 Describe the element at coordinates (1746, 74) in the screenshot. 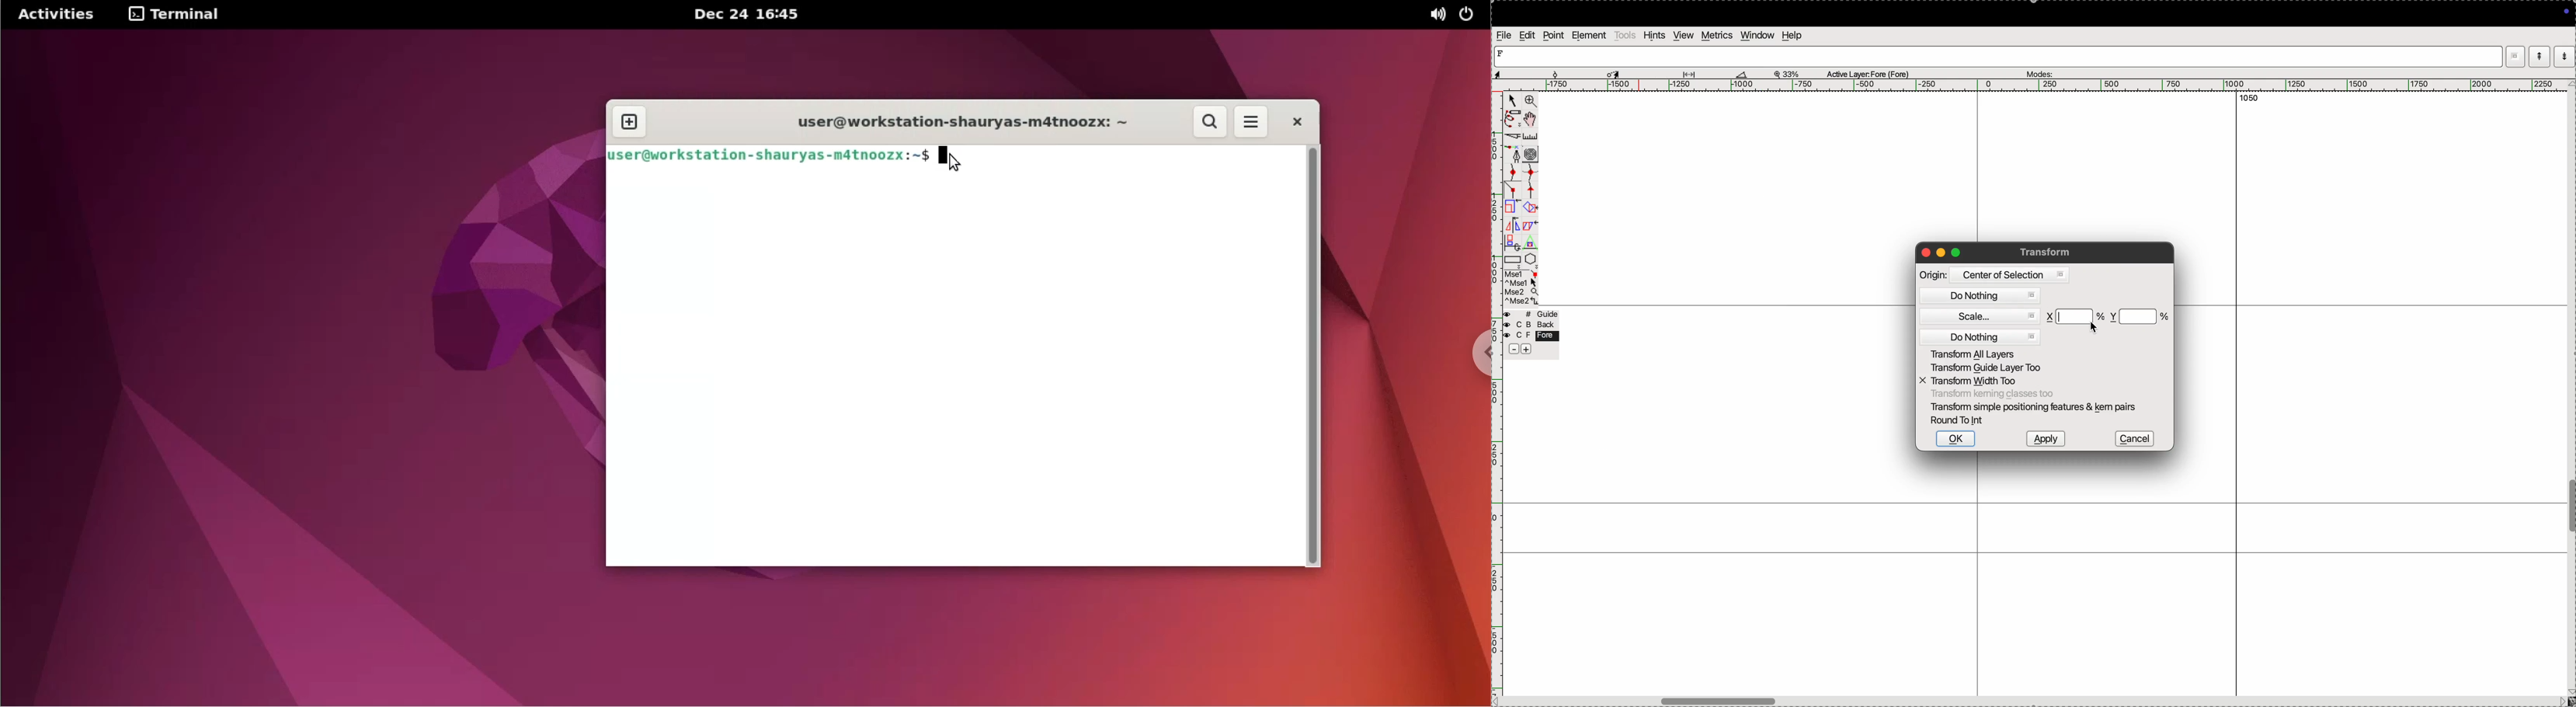

I see `boat` at that location.